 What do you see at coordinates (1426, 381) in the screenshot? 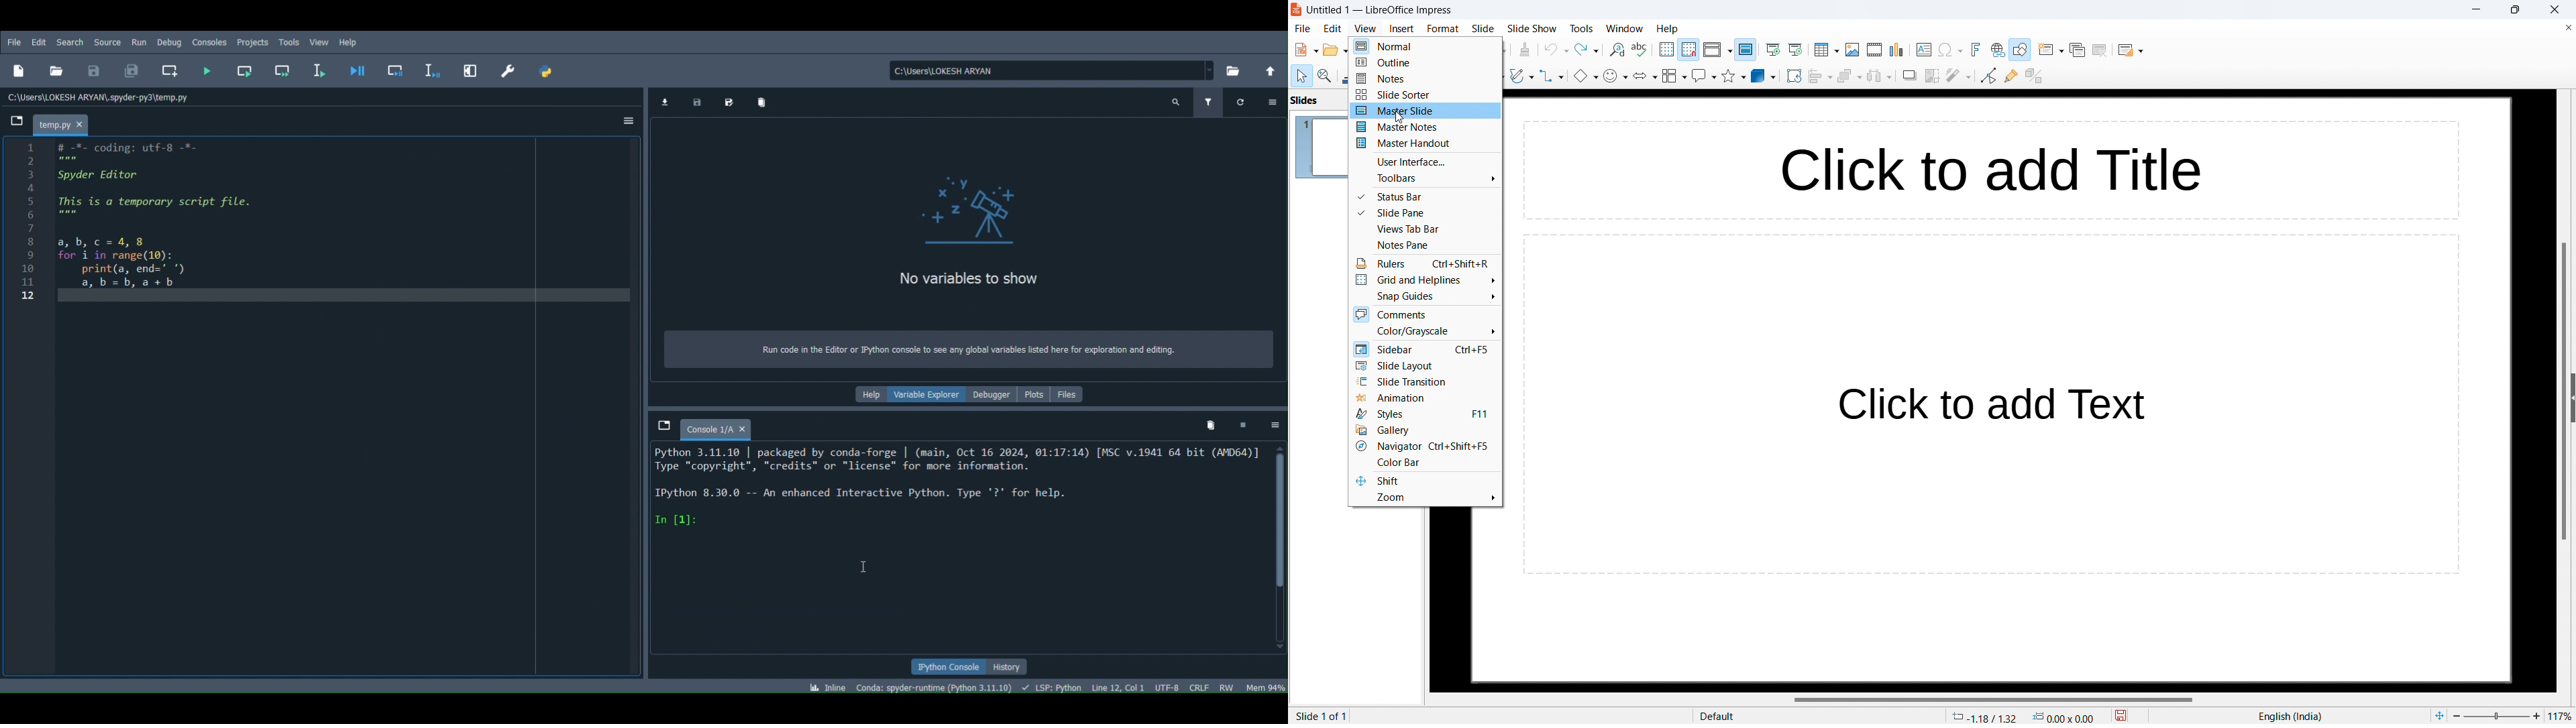
I see `slide transition` at bounding box center [1426, 381].